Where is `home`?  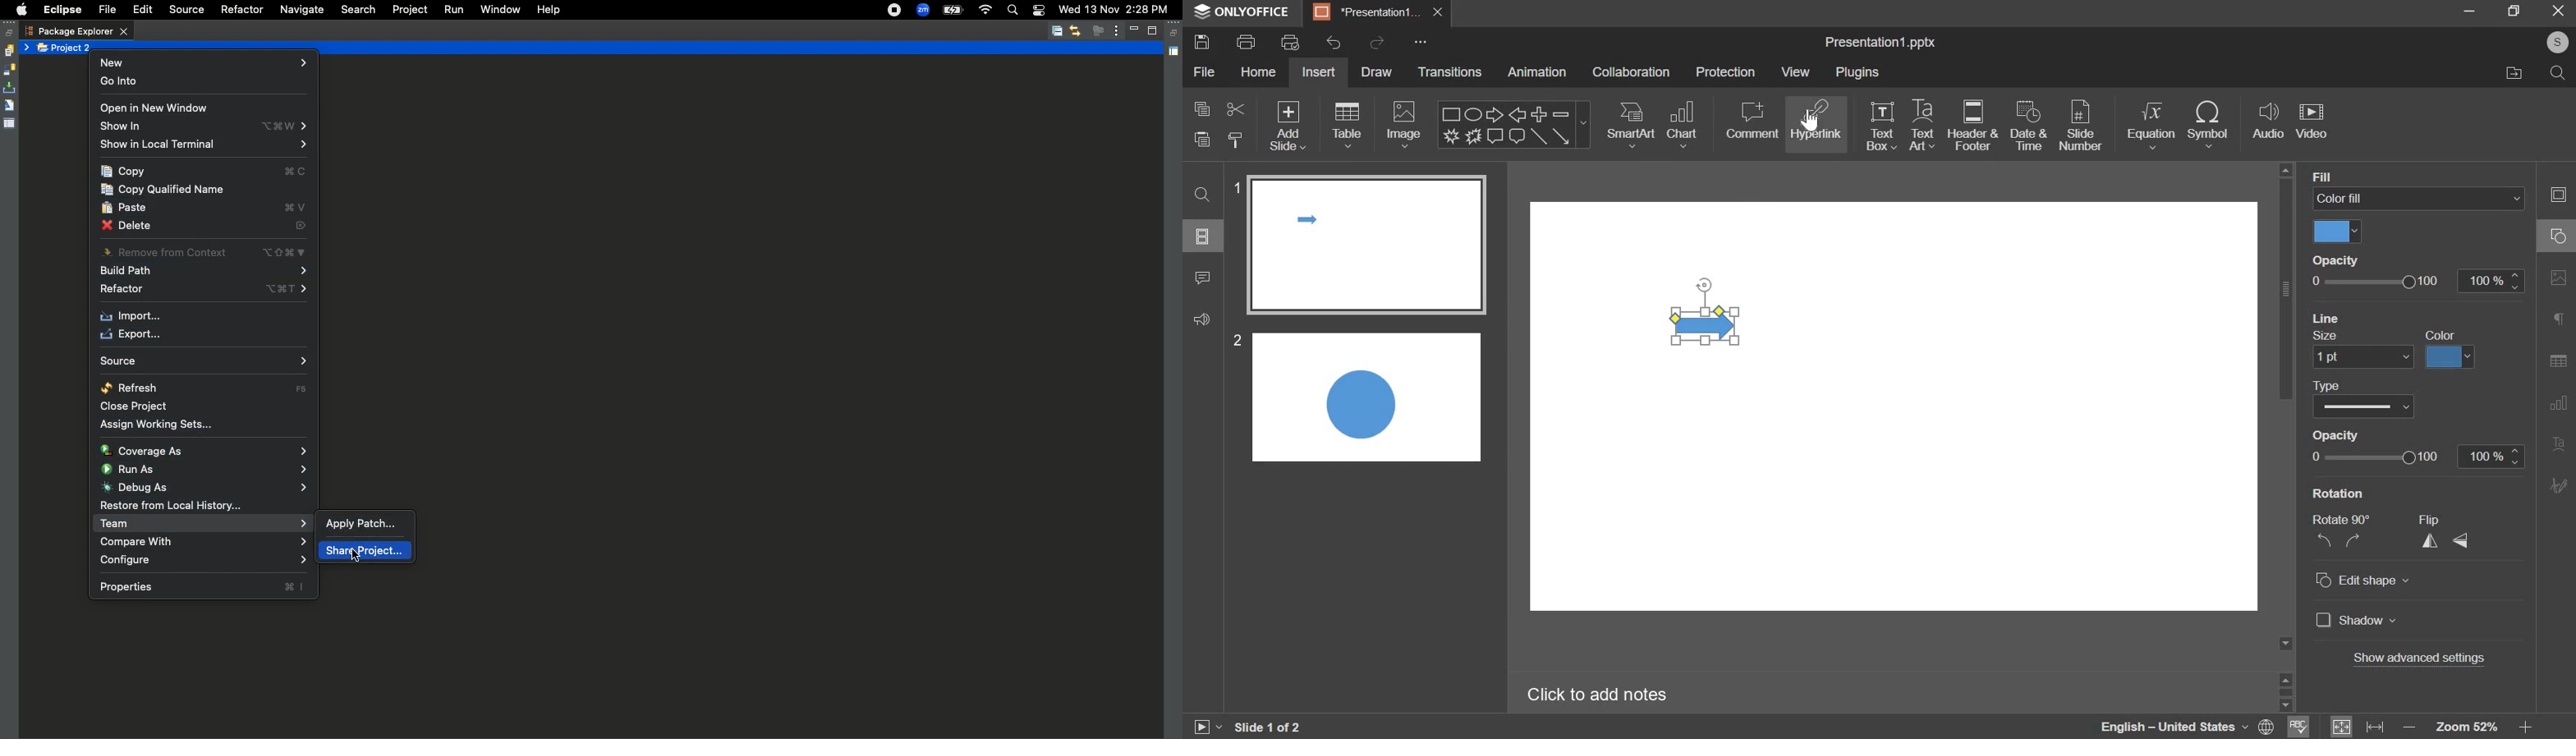 home is located at coordinates (1261, 72).